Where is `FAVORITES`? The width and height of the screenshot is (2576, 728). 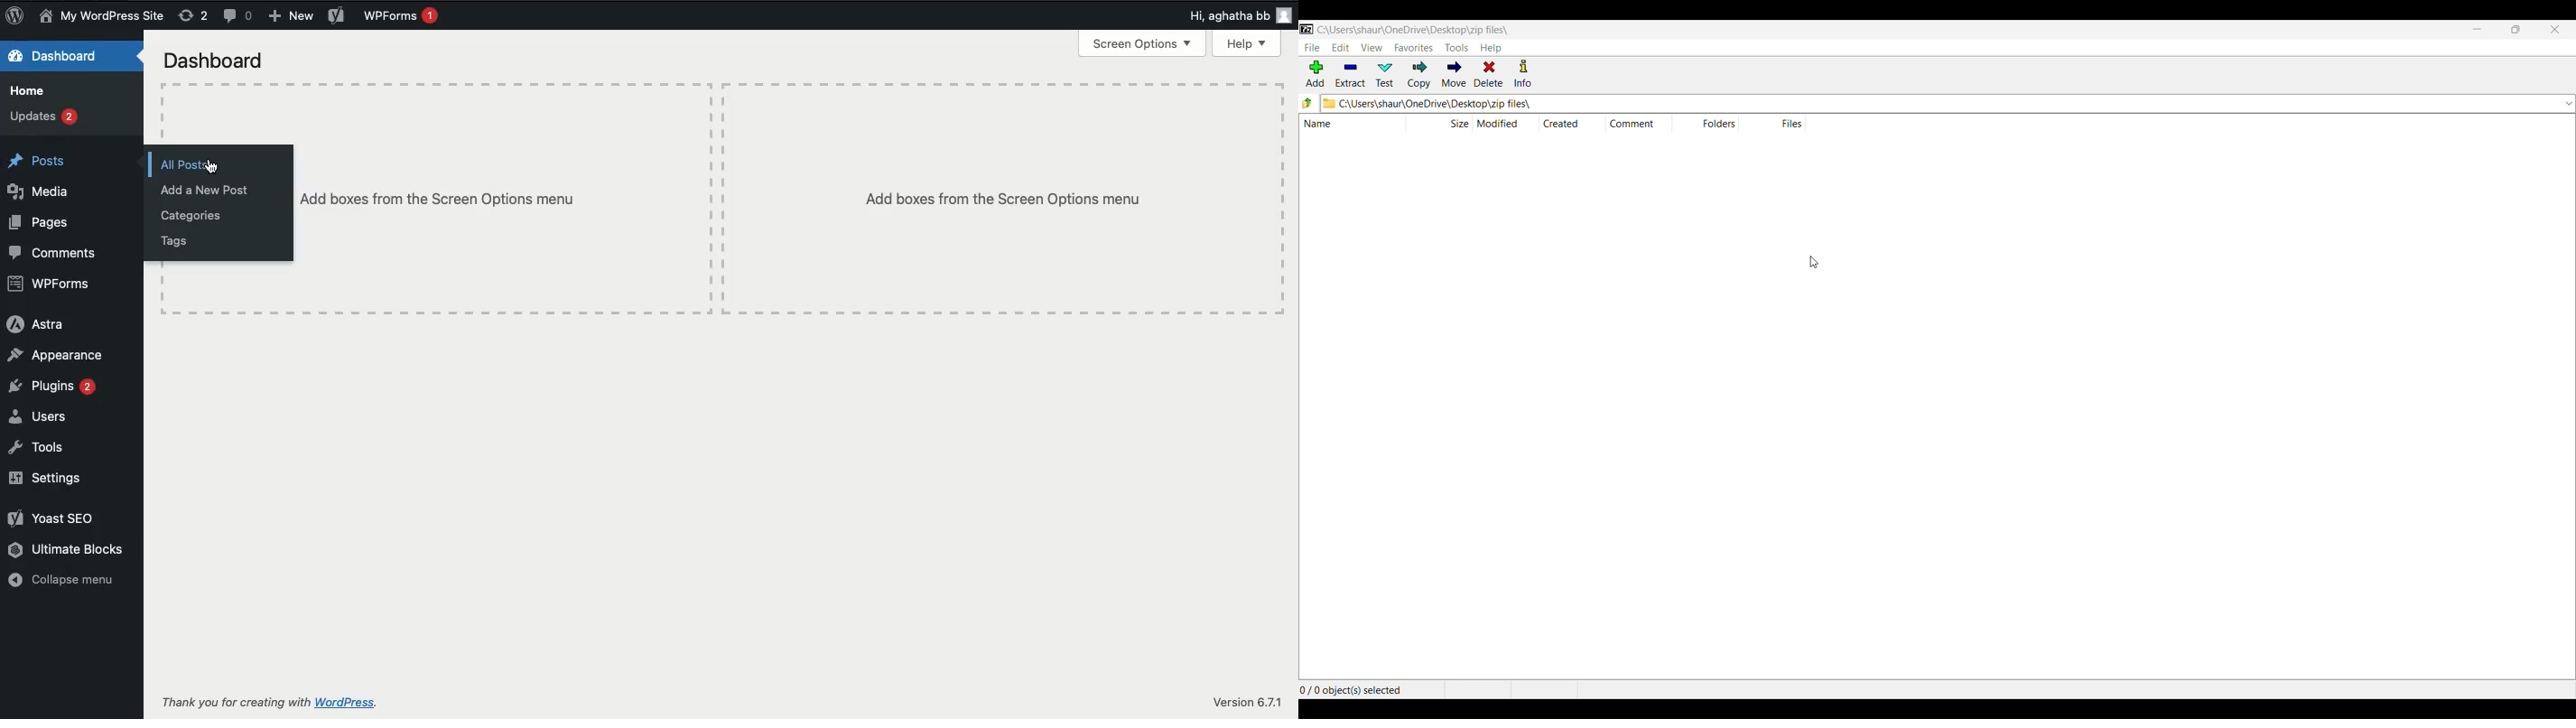
FAVORITES is located at coordinates (1413, 47).